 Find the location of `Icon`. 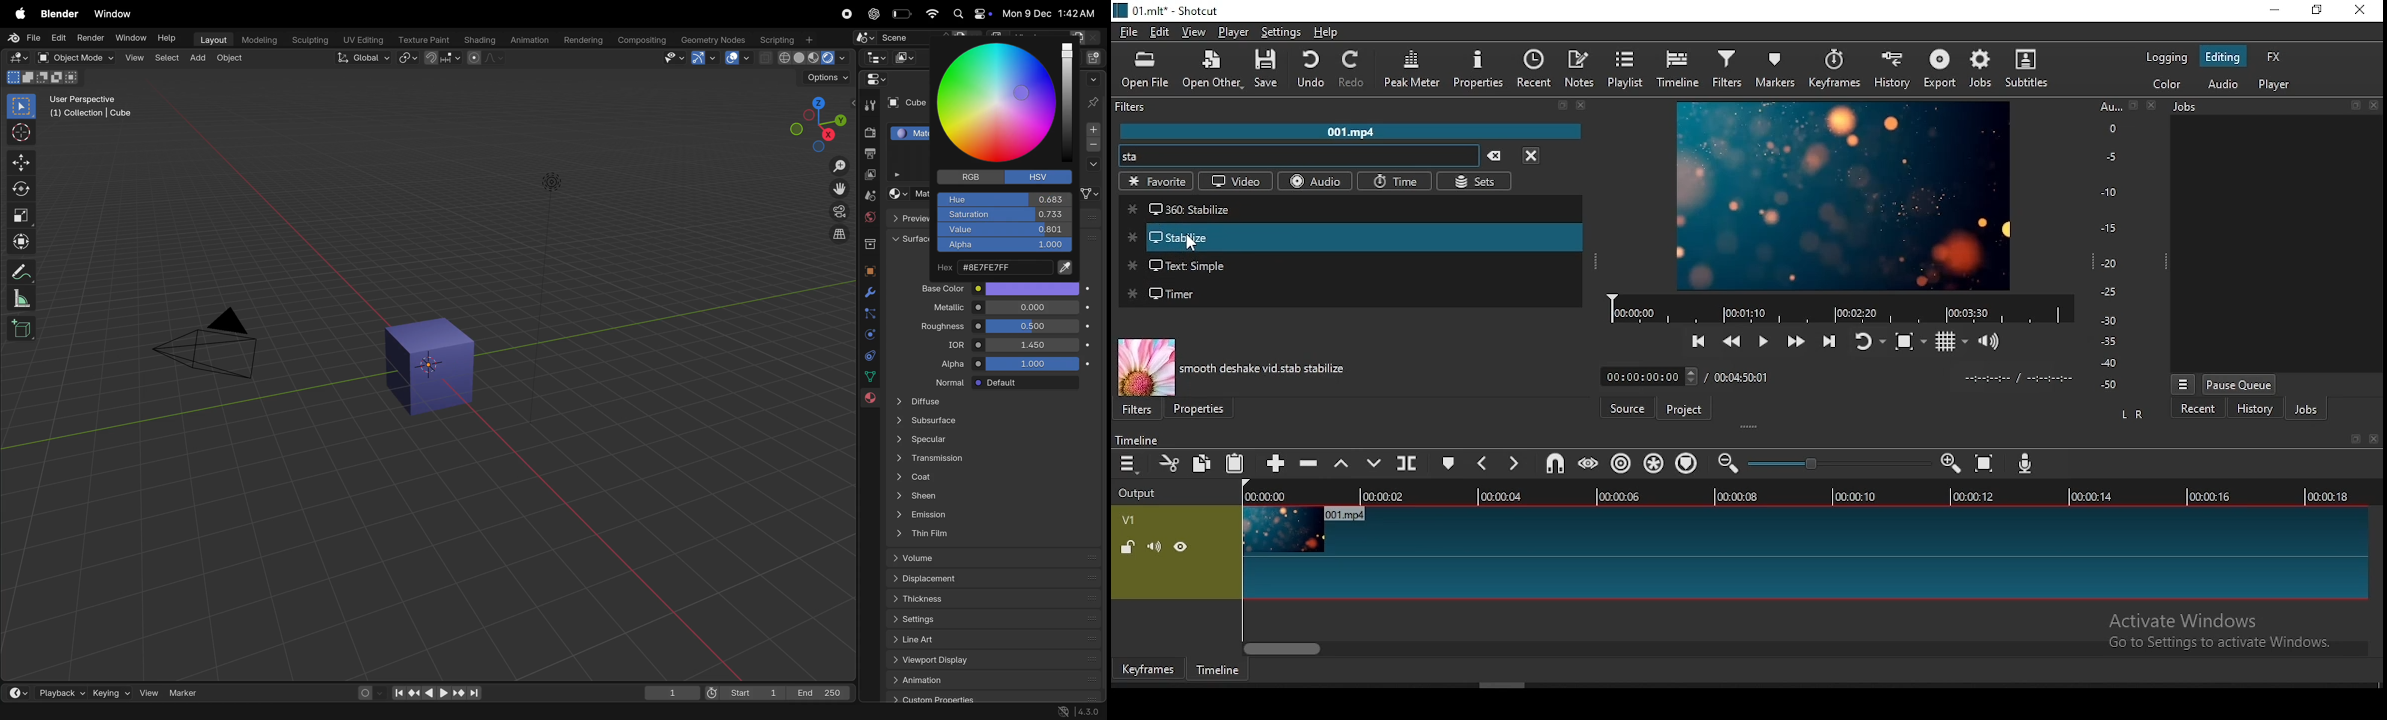

Icon is located at coordinates (1145, 367).